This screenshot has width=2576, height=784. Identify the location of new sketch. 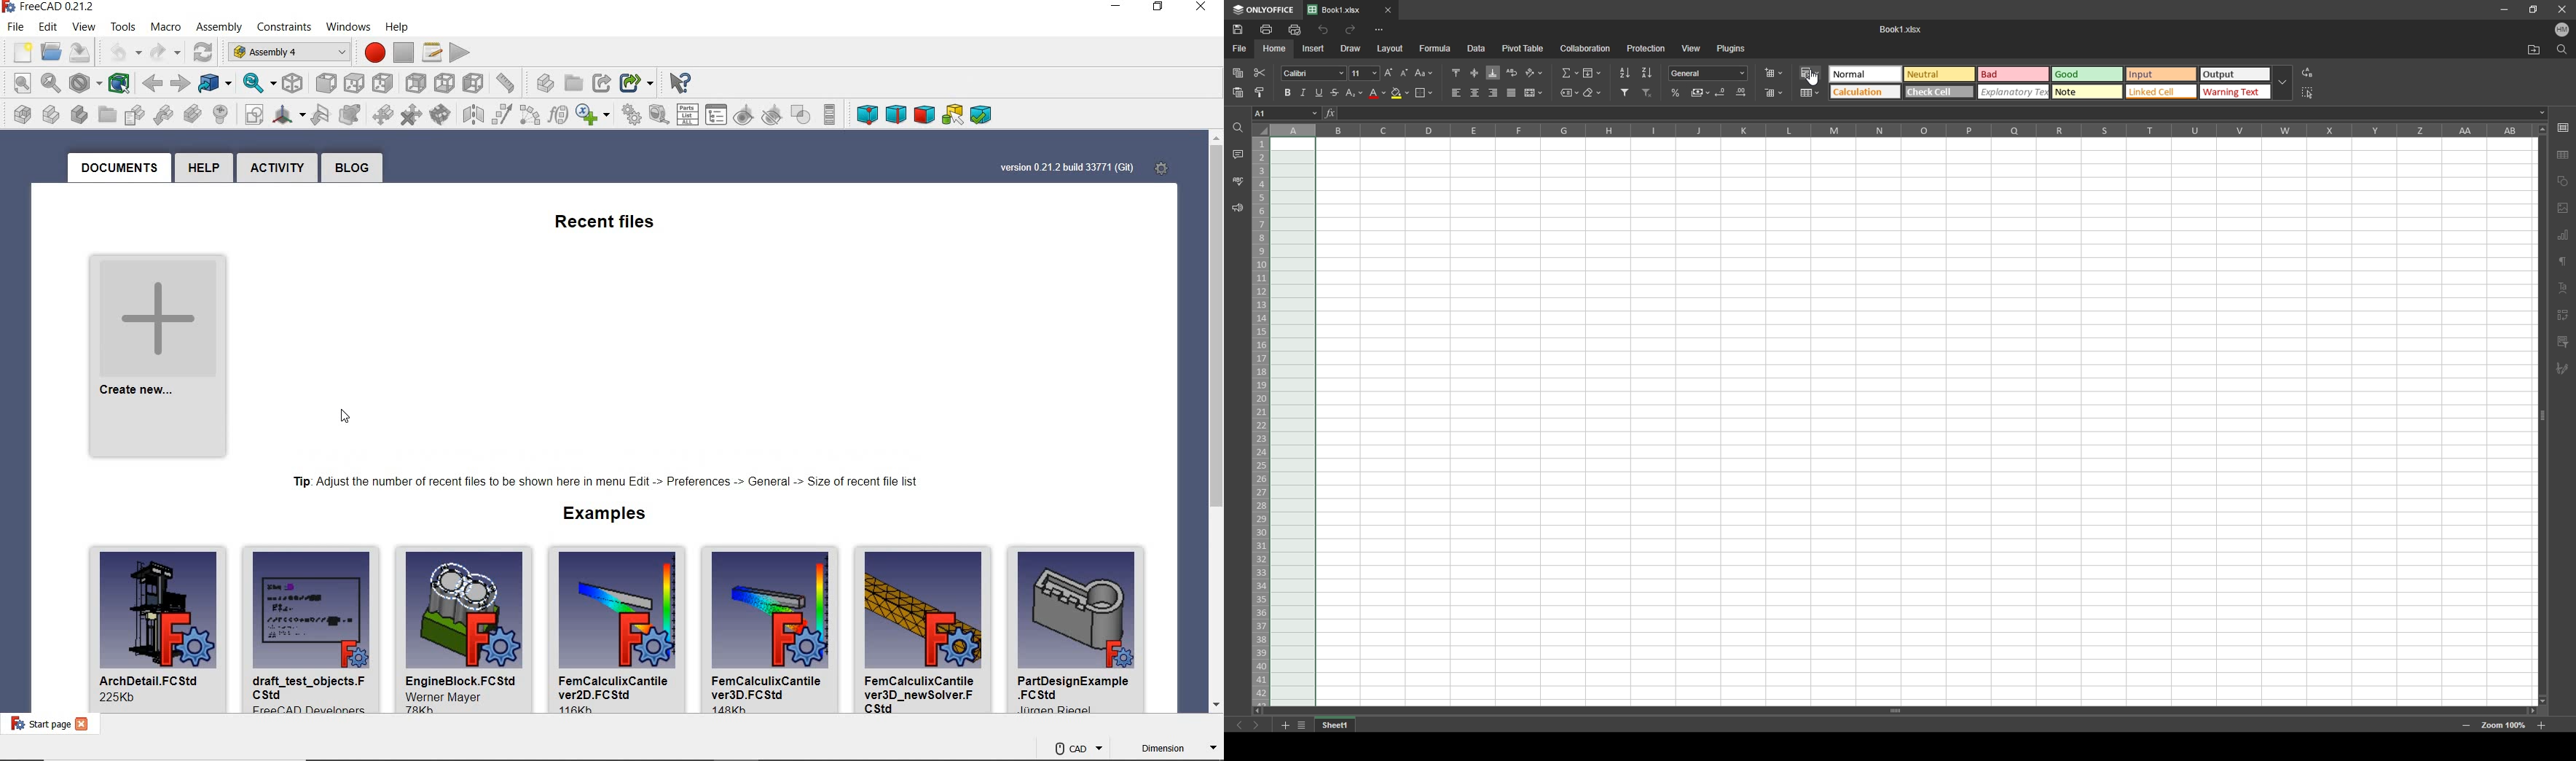
(251, 114).